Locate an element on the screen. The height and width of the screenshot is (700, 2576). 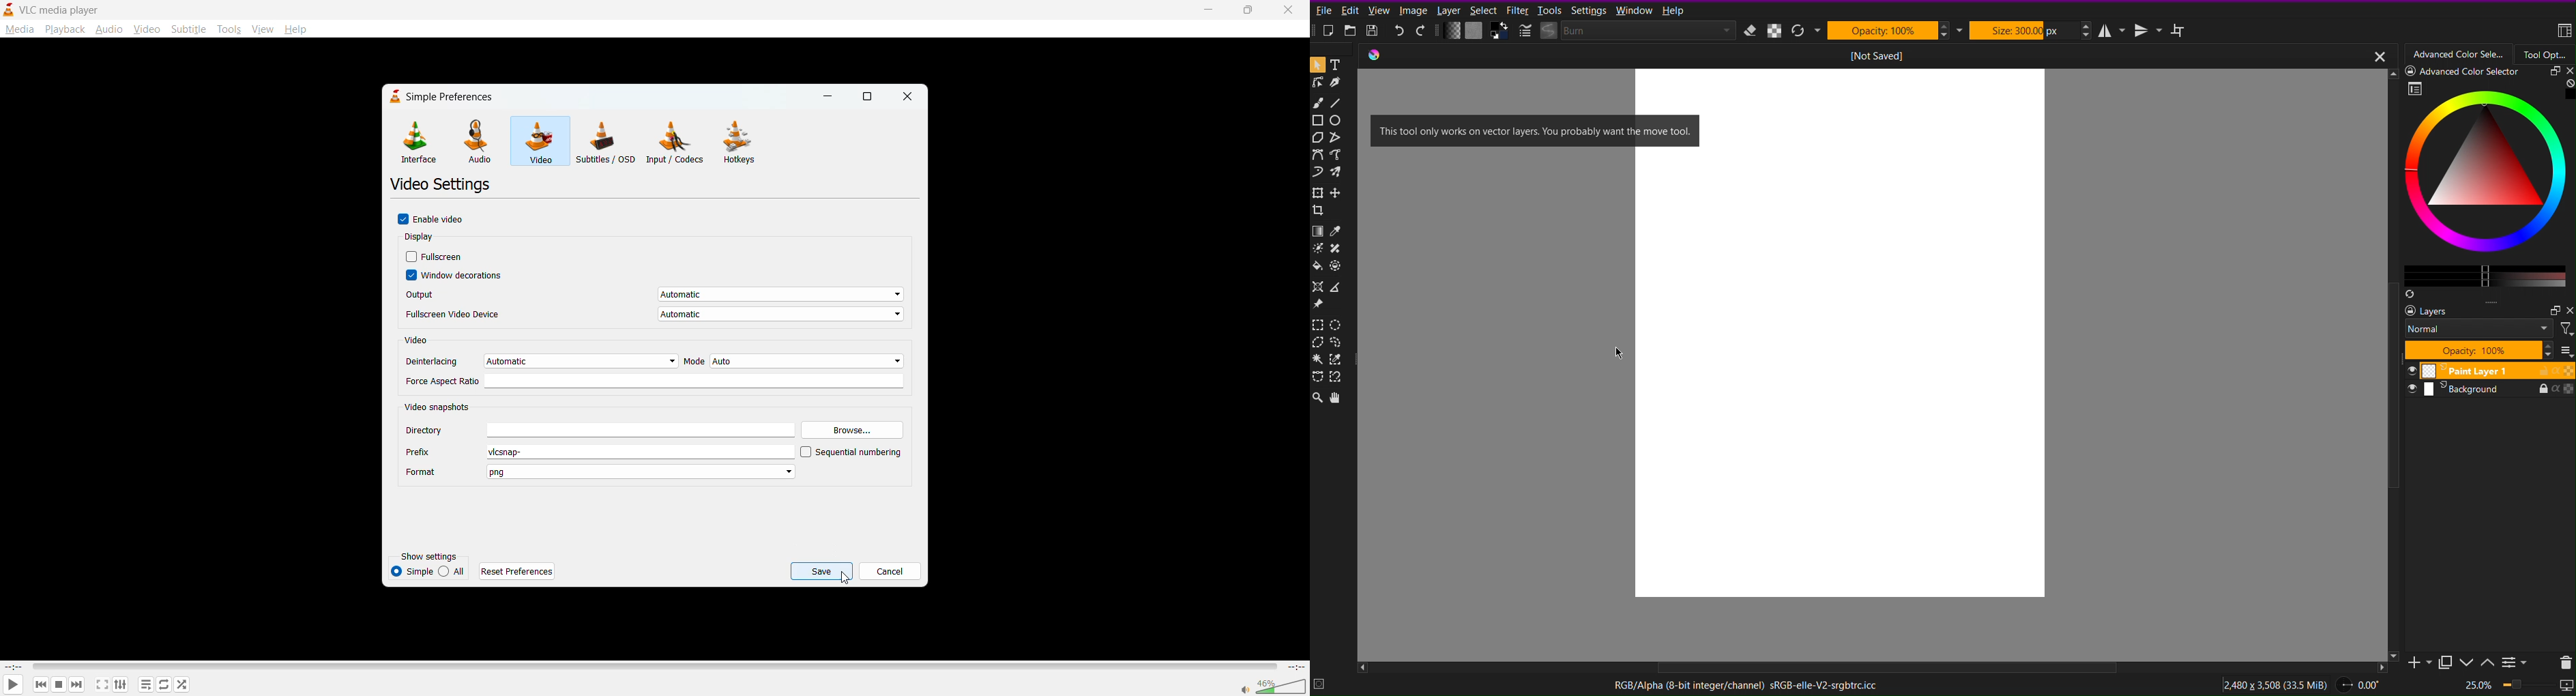
settings is located at coordinates (118, 686).